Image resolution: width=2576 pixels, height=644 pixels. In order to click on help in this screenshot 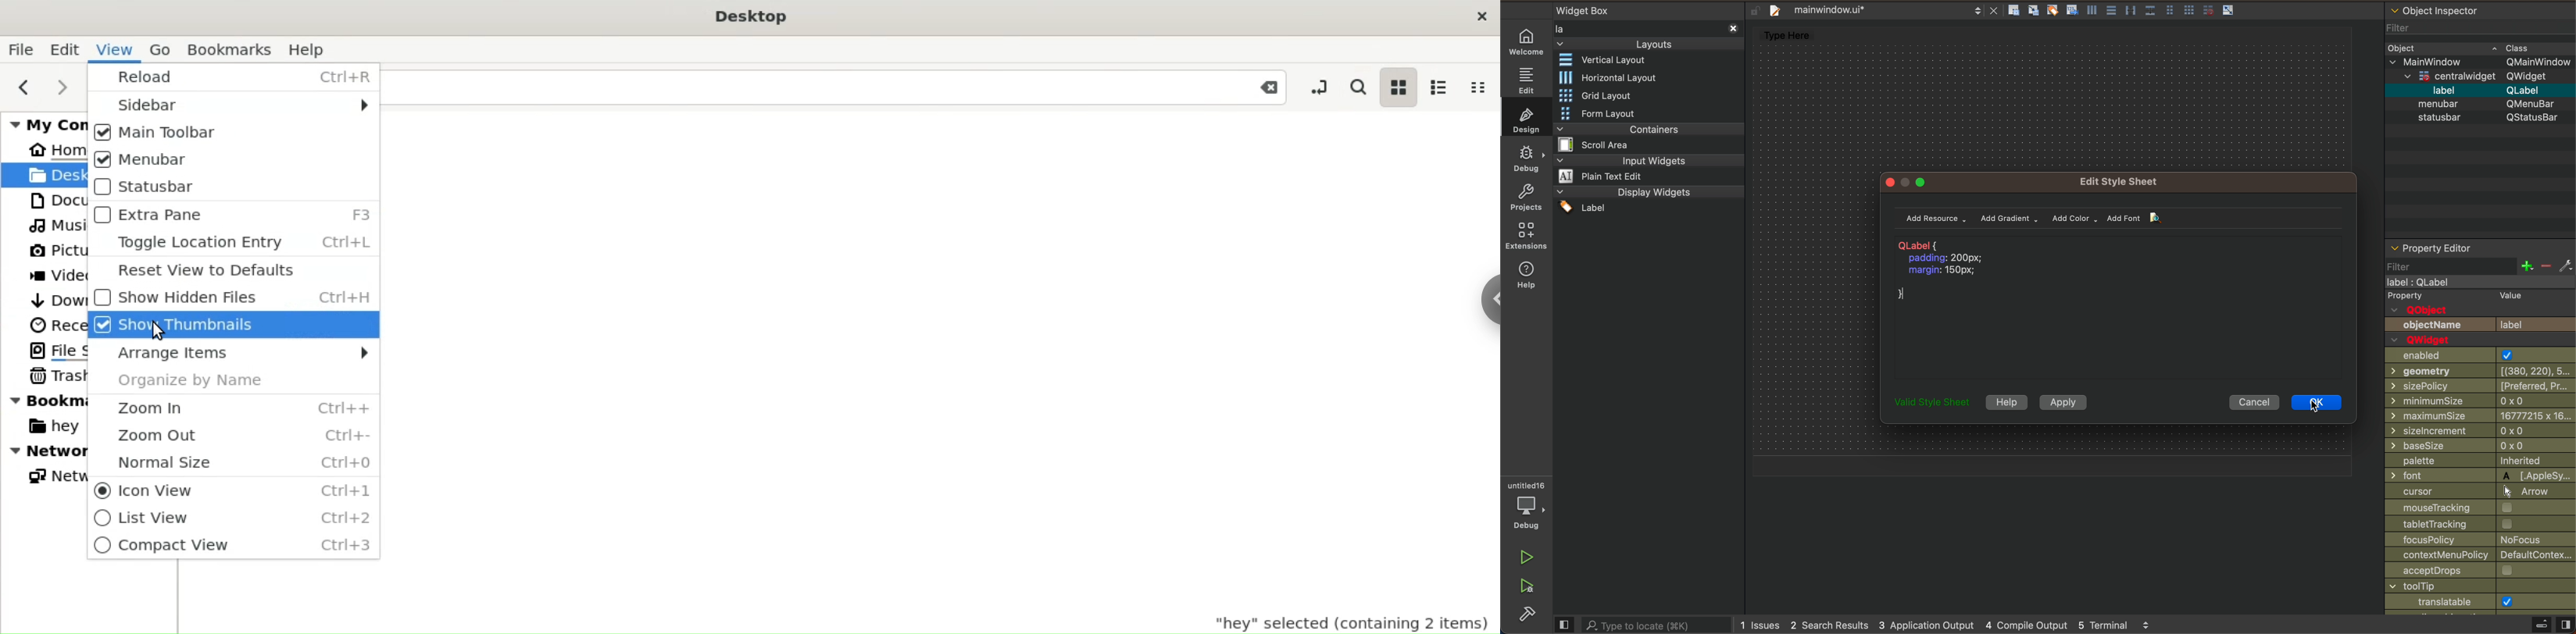, I will do `click(1524, 276)`.